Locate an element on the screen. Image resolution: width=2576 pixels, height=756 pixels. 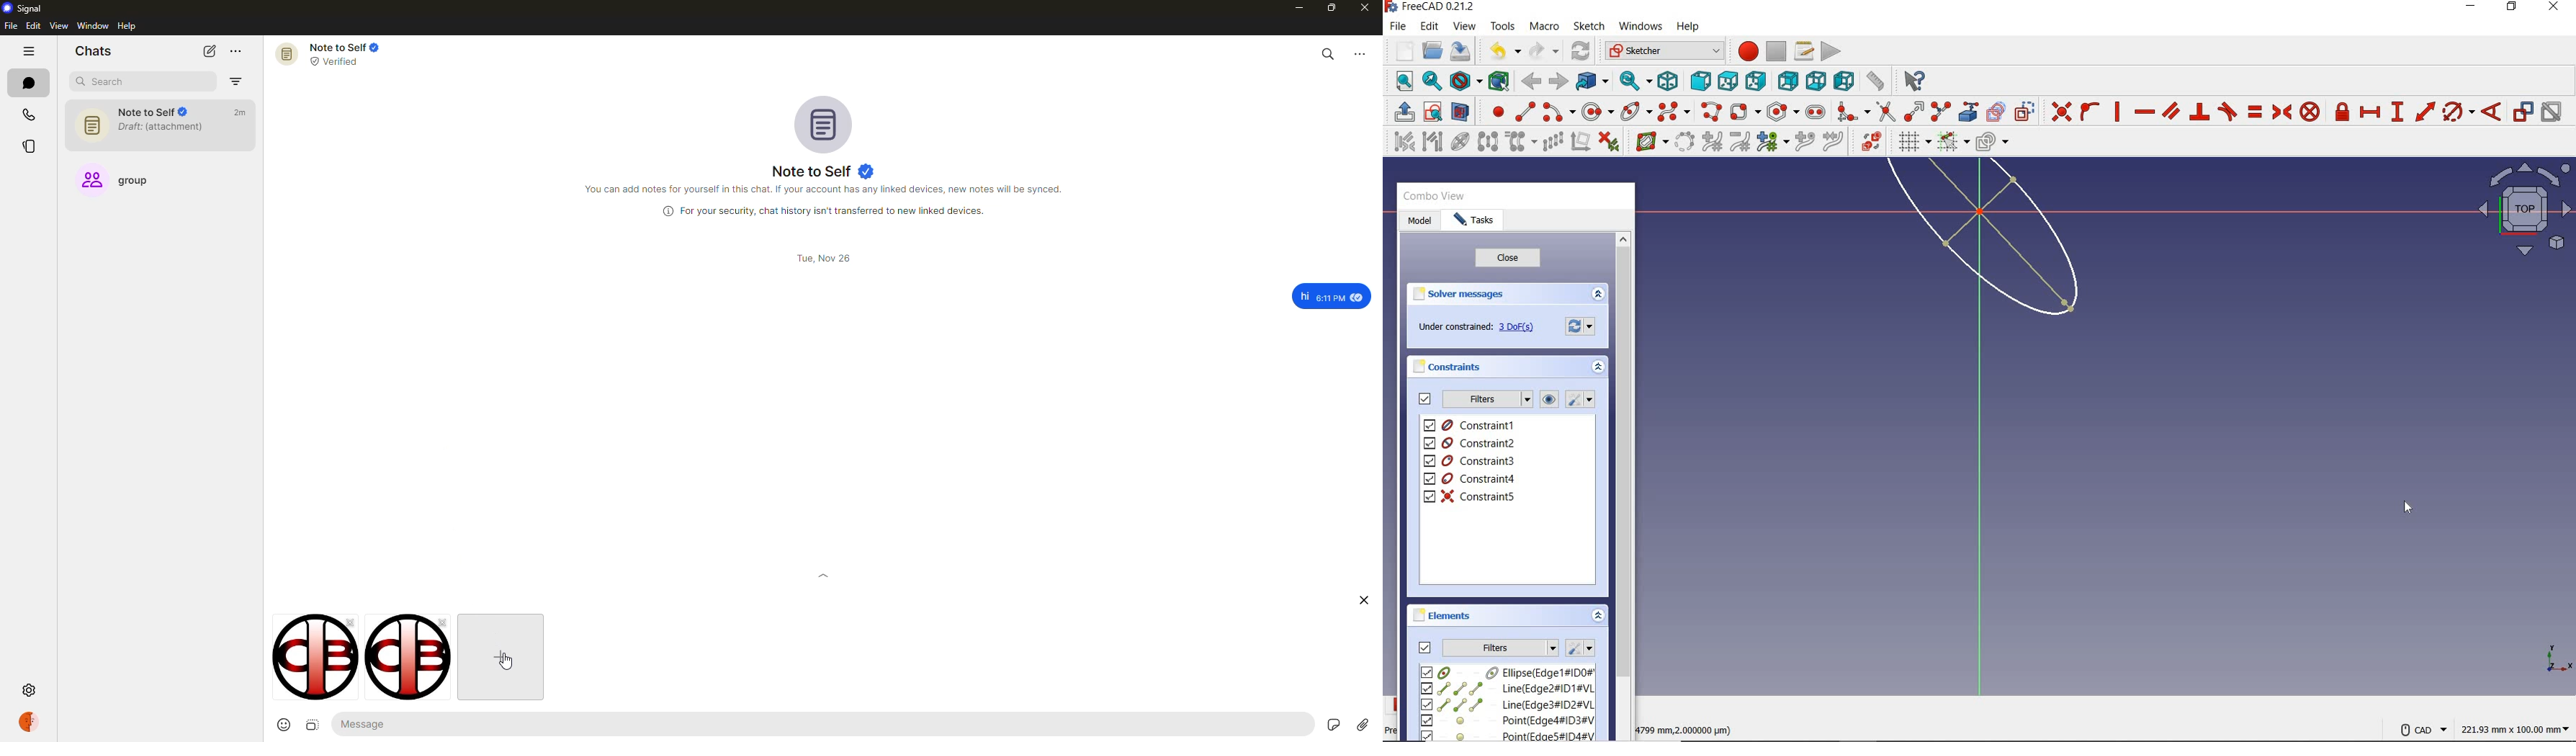
collapse is located at coordinates (1597, 295).